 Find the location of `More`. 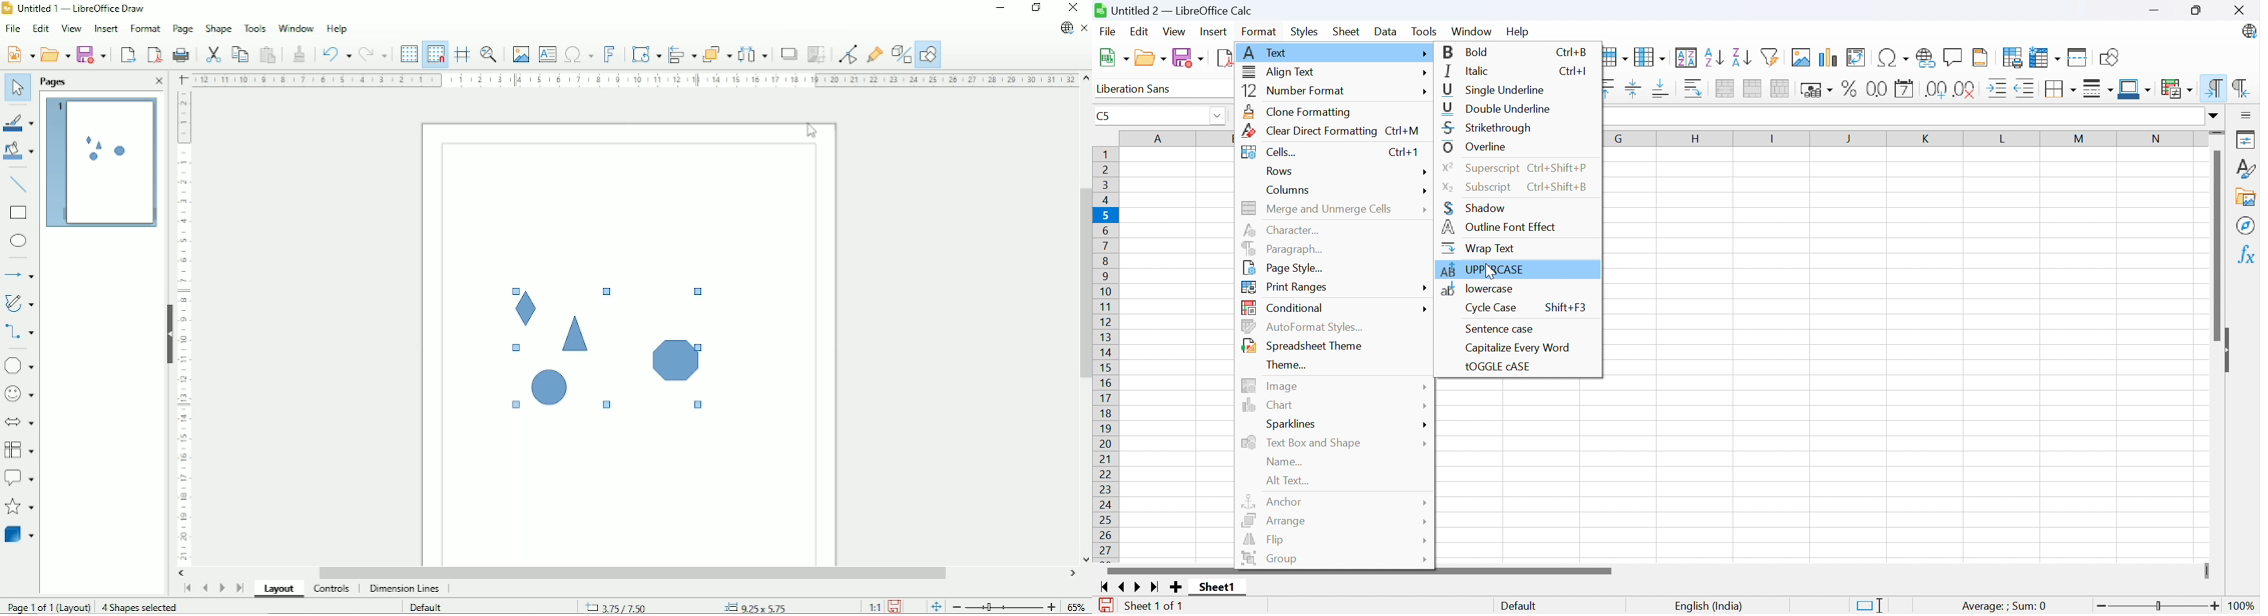

More is located at coordinates (1423, 560).